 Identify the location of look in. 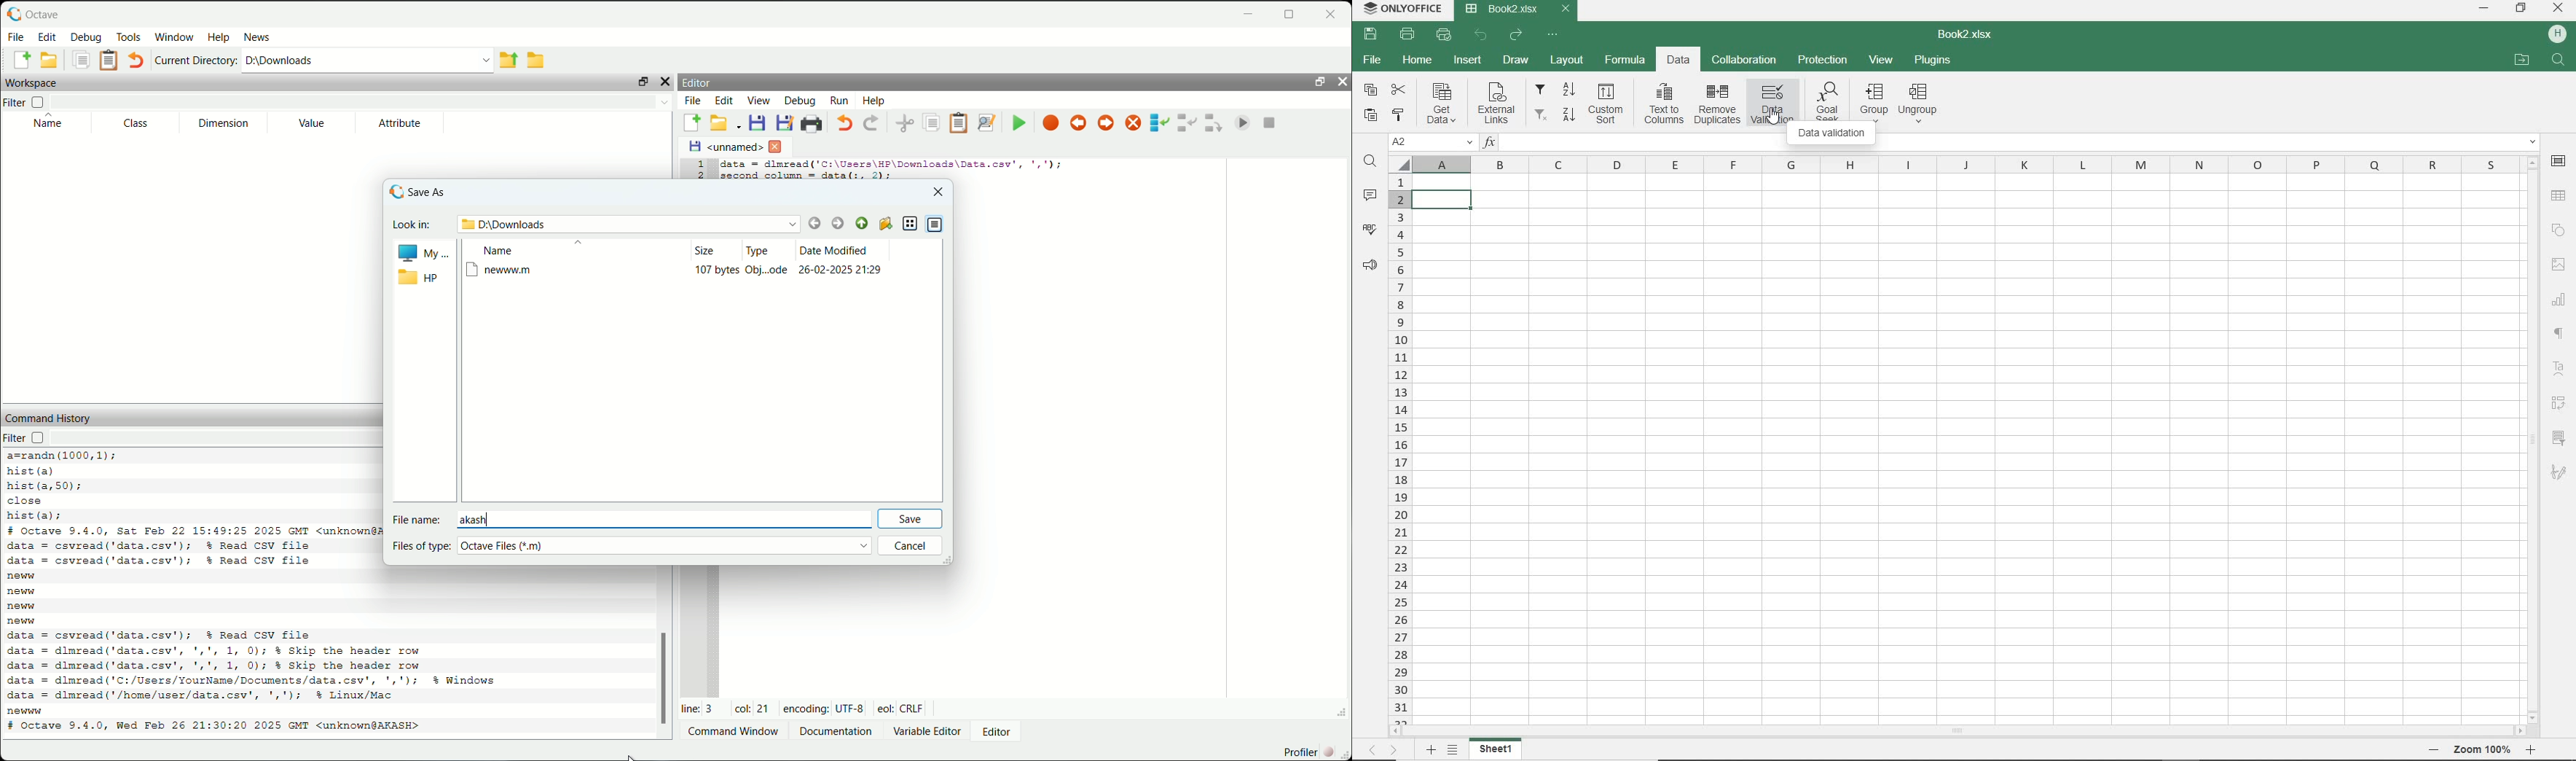
(410, 223).